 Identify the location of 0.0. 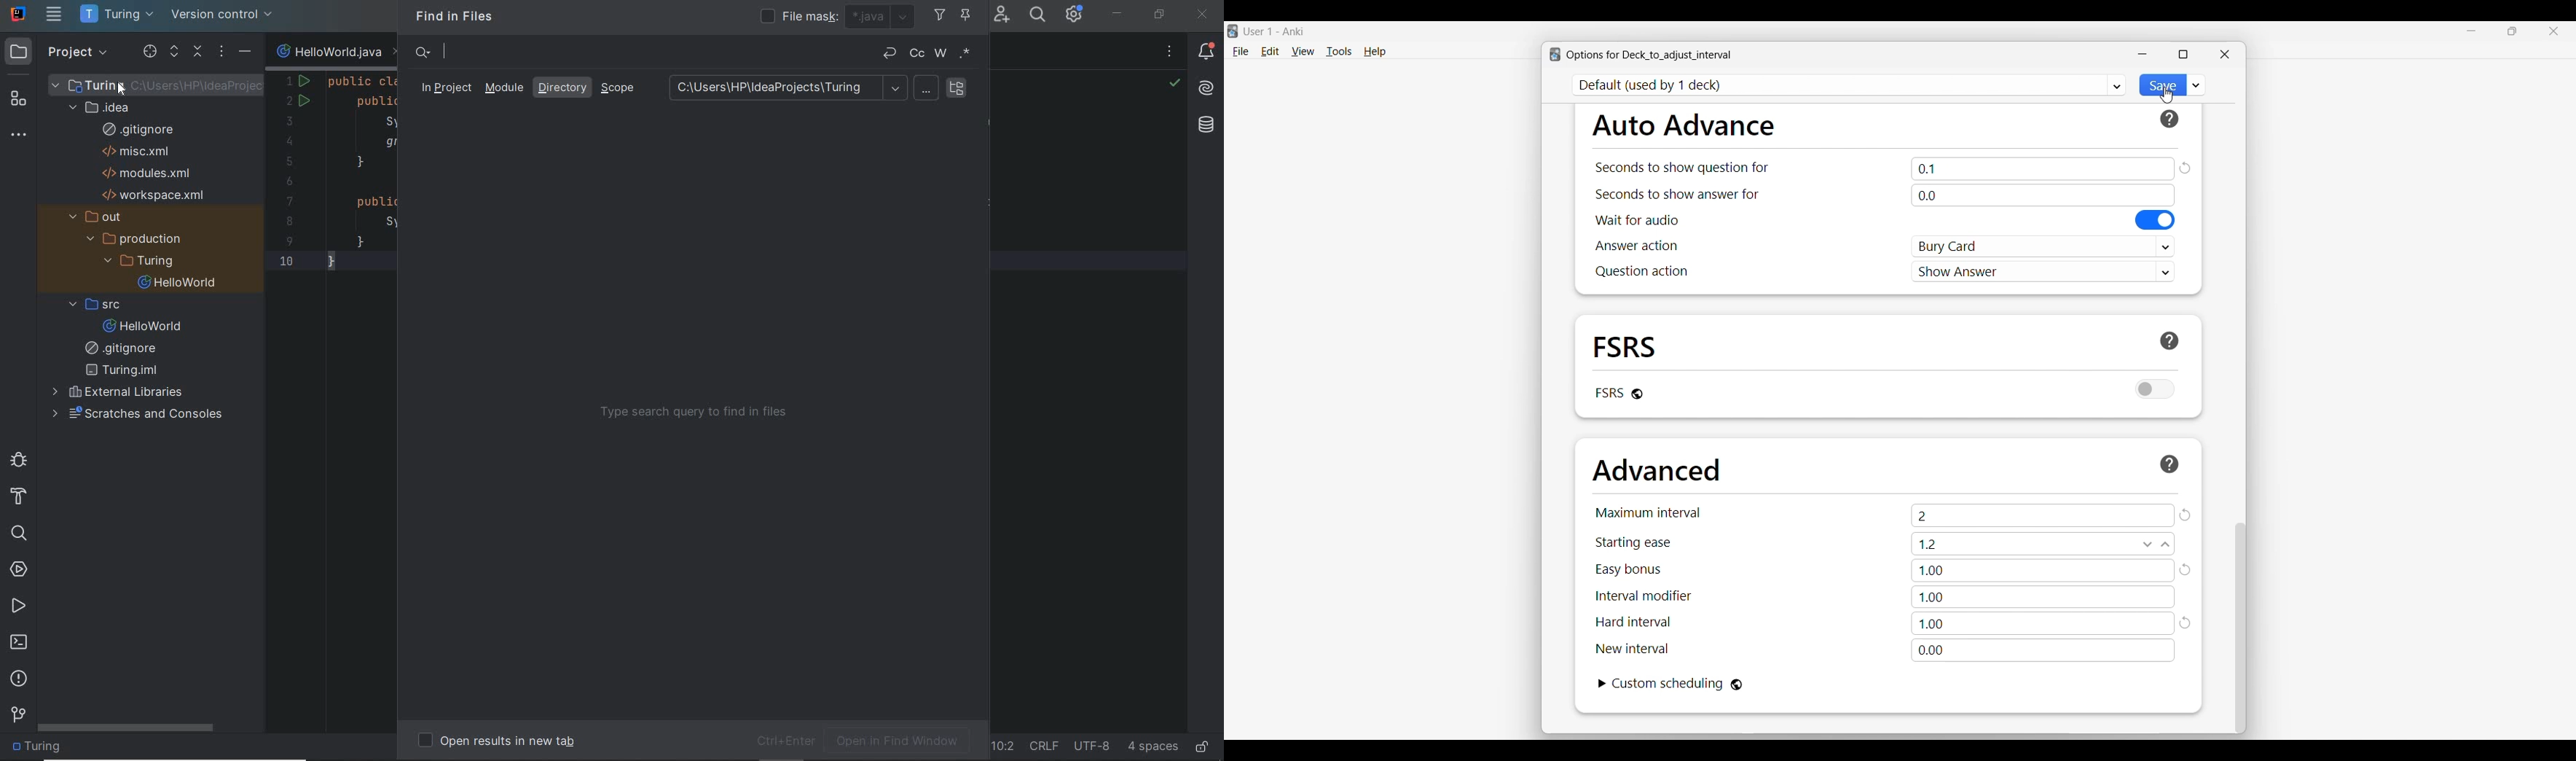
(2042, 195).